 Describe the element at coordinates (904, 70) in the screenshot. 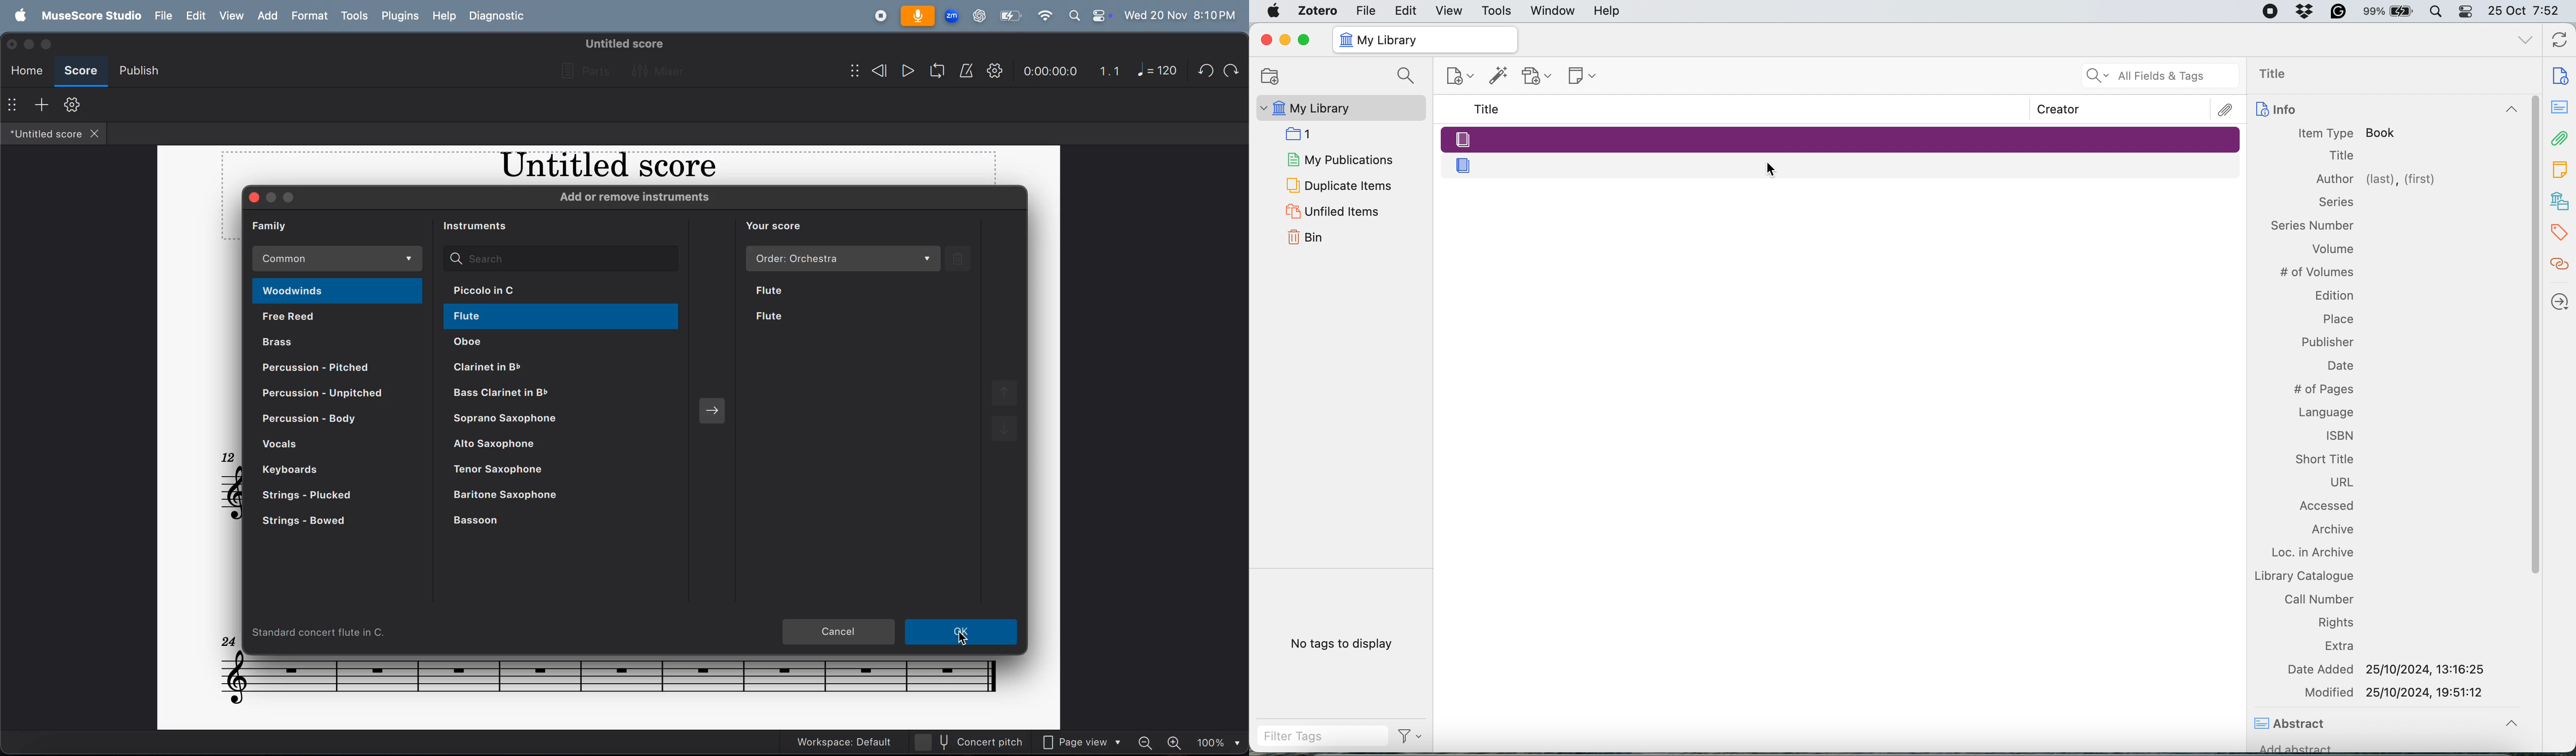

I see `play` at that location.